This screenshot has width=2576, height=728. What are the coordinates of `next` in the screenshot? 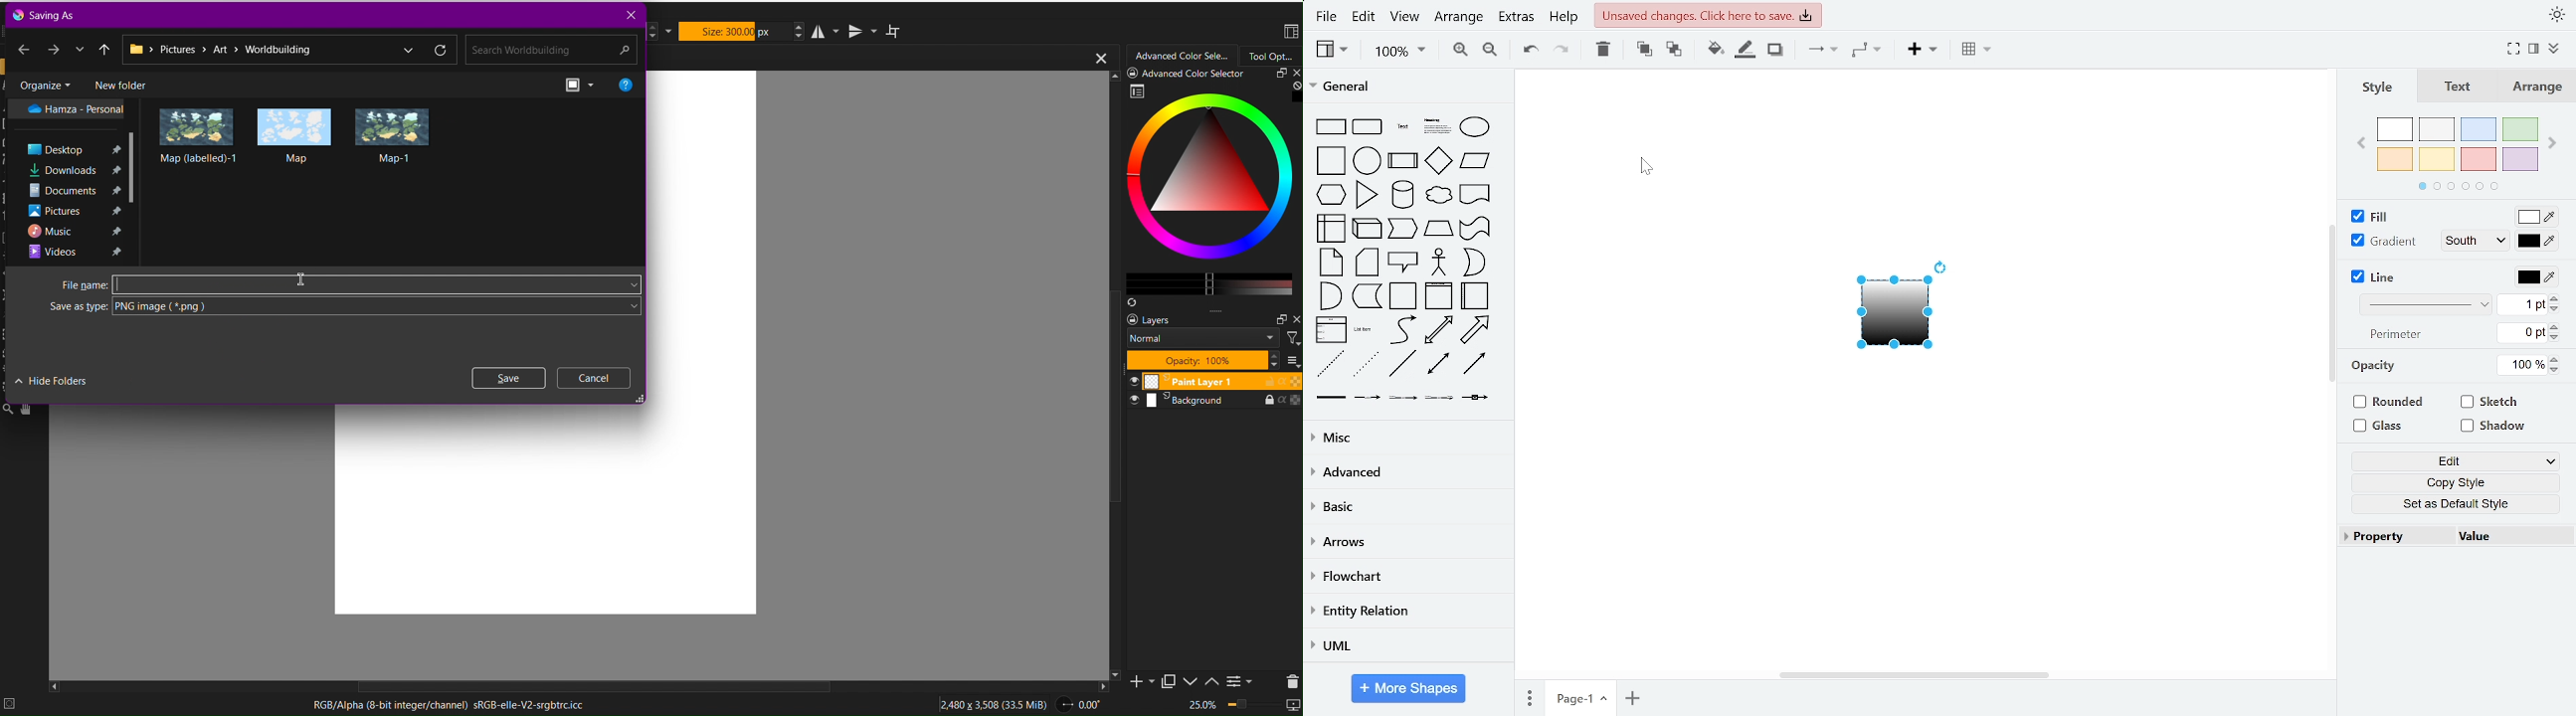 It's located at (2555, 145).